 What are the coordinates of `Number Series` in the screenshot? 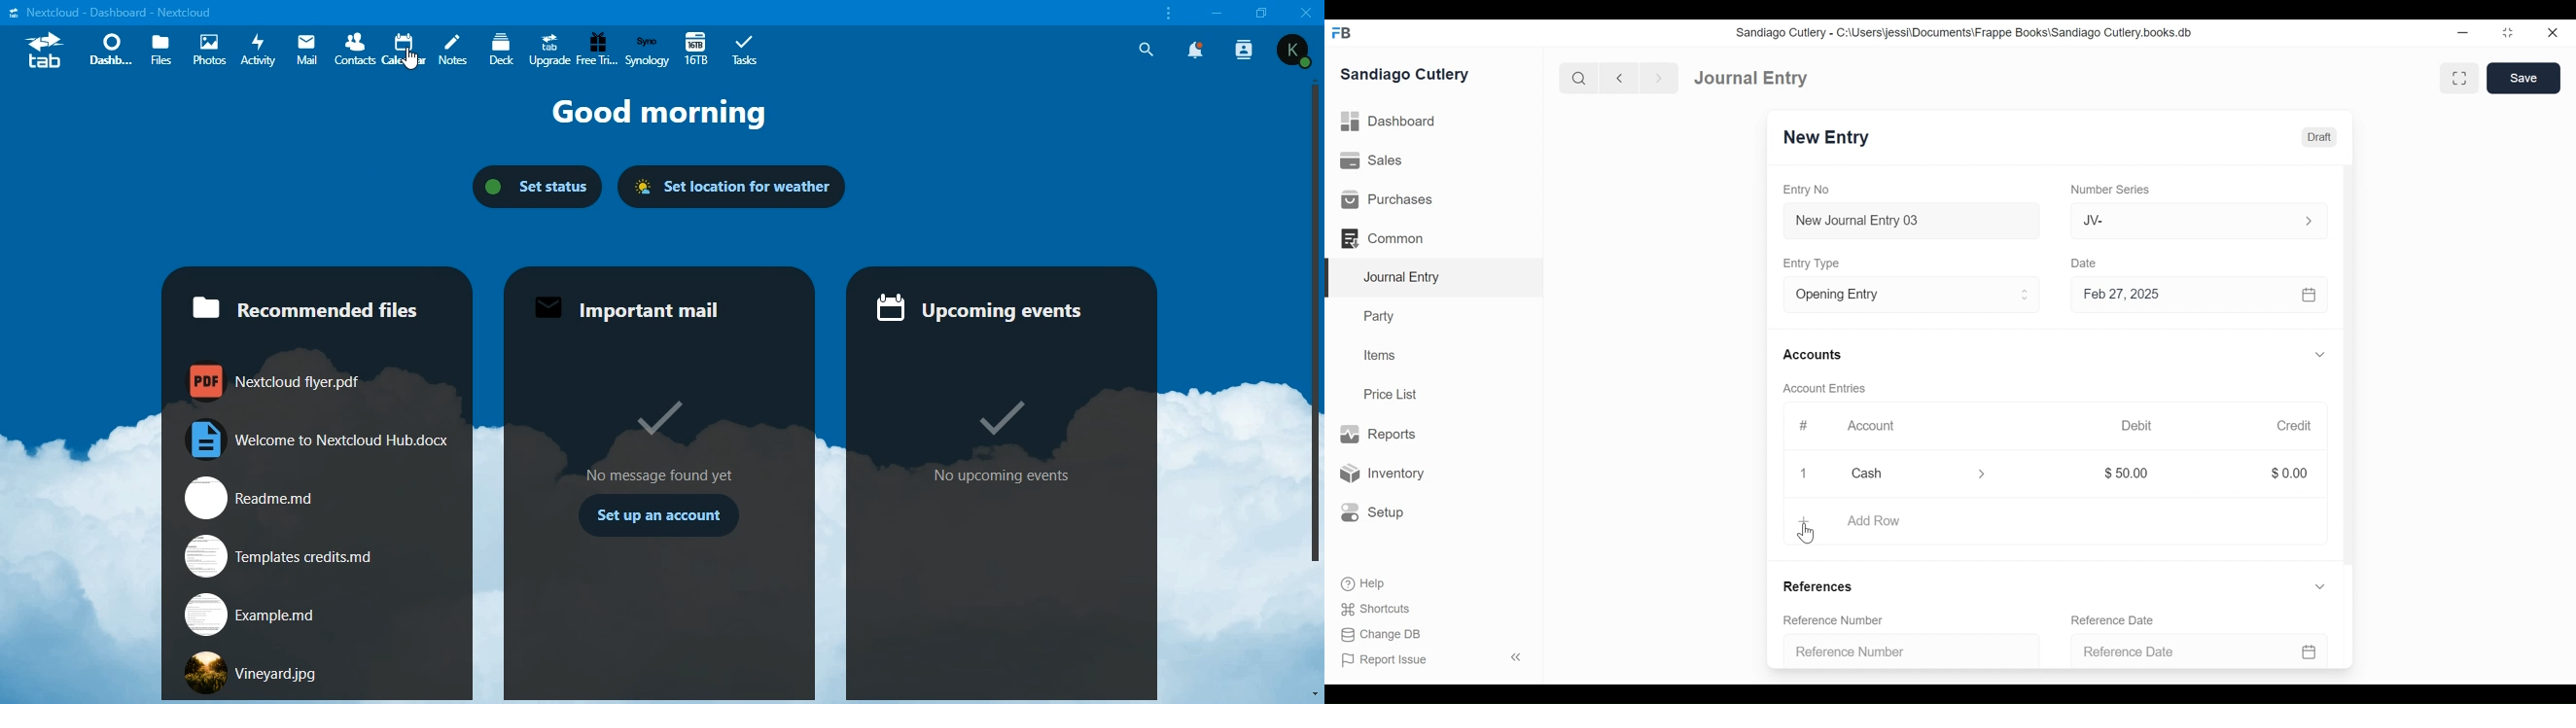 It's located at (2109, 190).